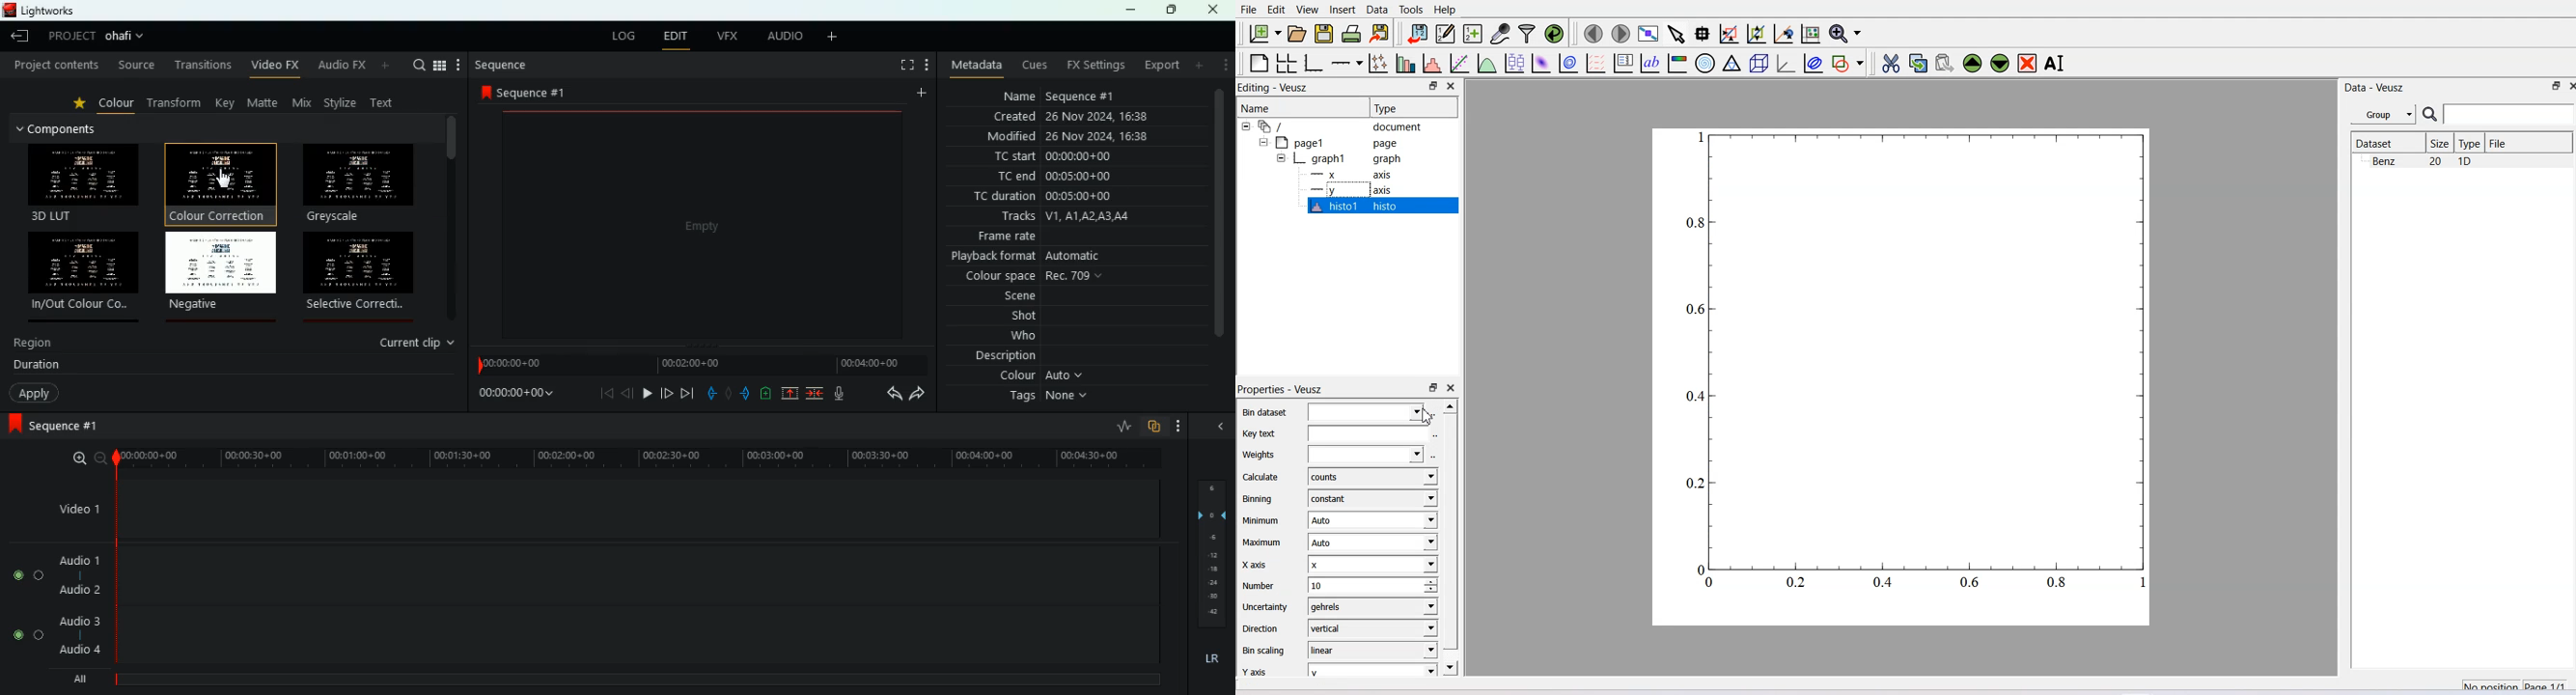  I want to click on Group, so click(2383, 113).